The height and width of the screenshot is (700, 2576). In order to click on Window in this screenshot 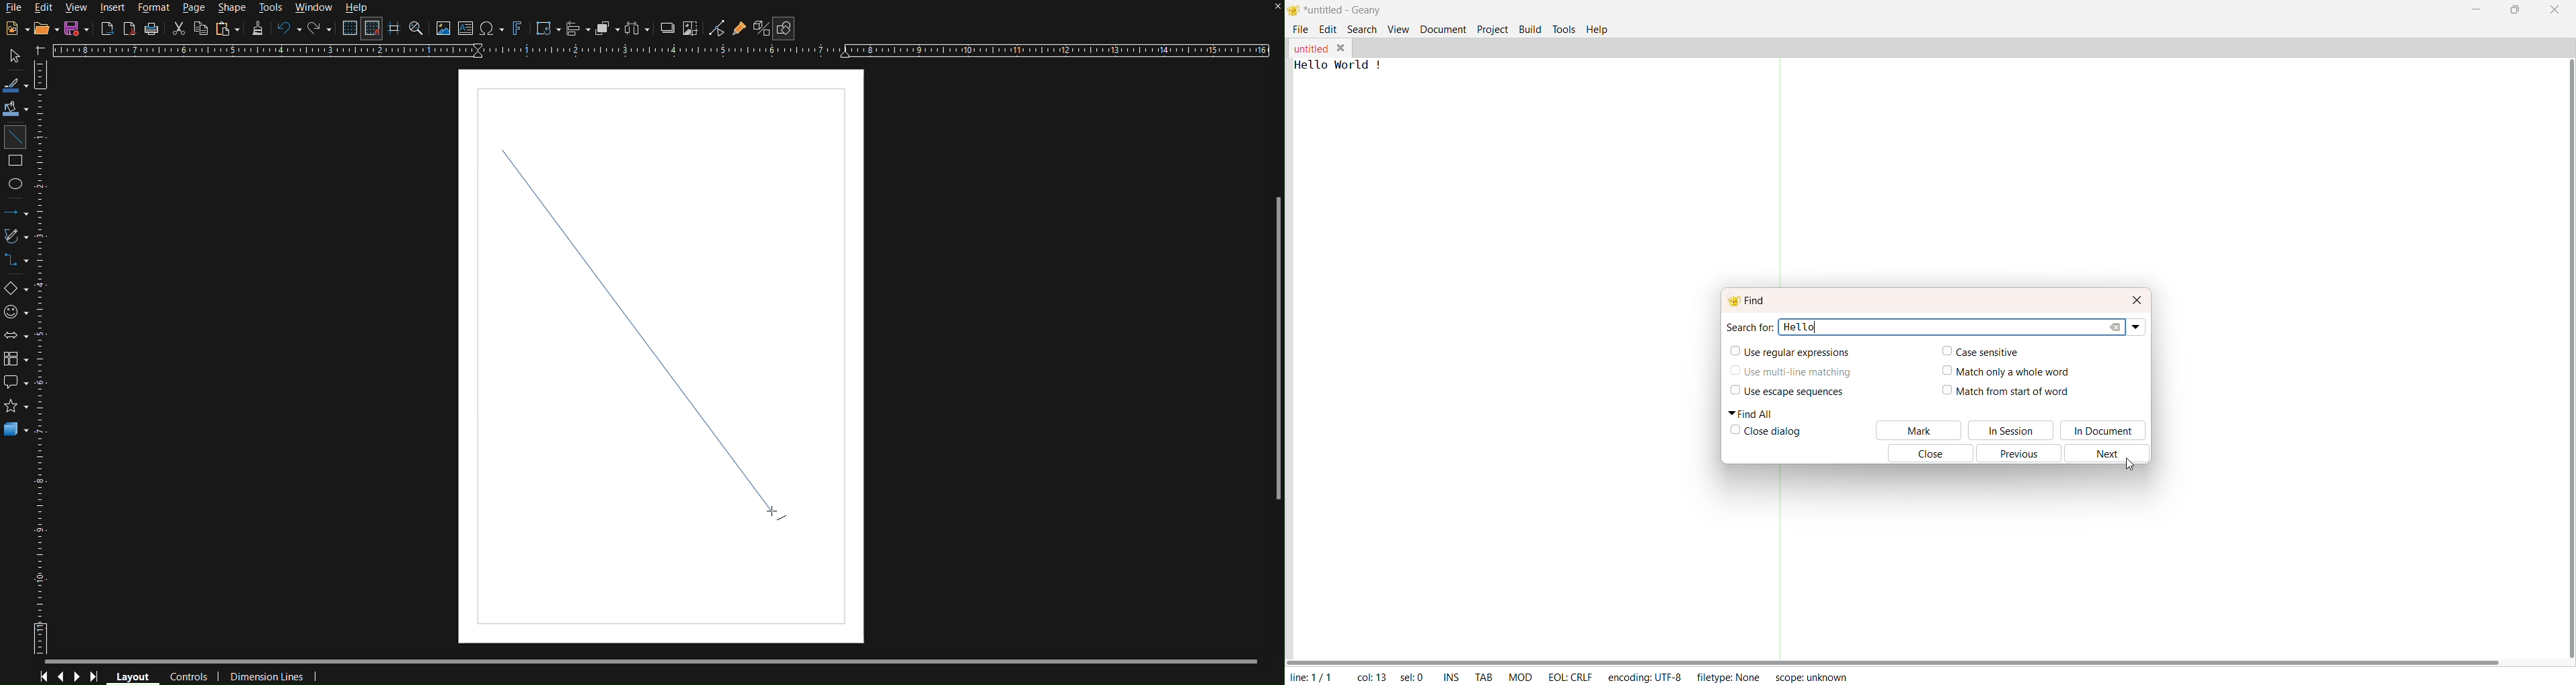, I will do `click(313, 8)`.